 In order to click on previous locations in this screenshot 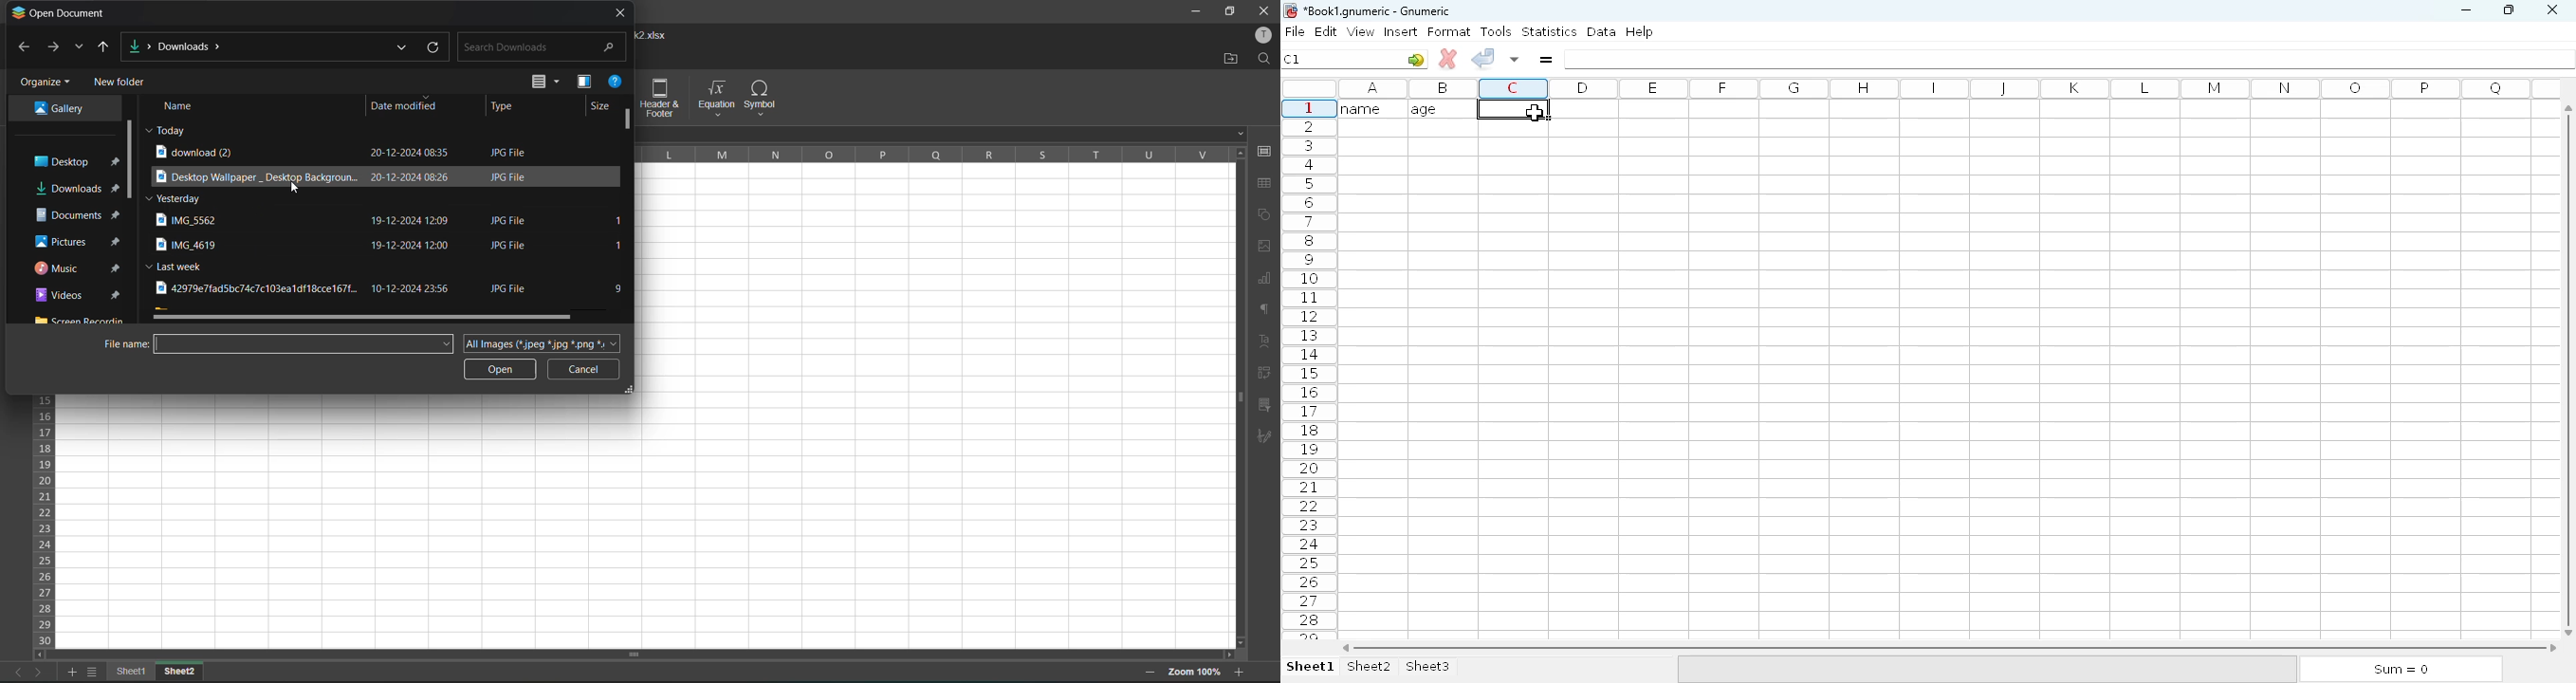, I will do `click(401, 48)`.